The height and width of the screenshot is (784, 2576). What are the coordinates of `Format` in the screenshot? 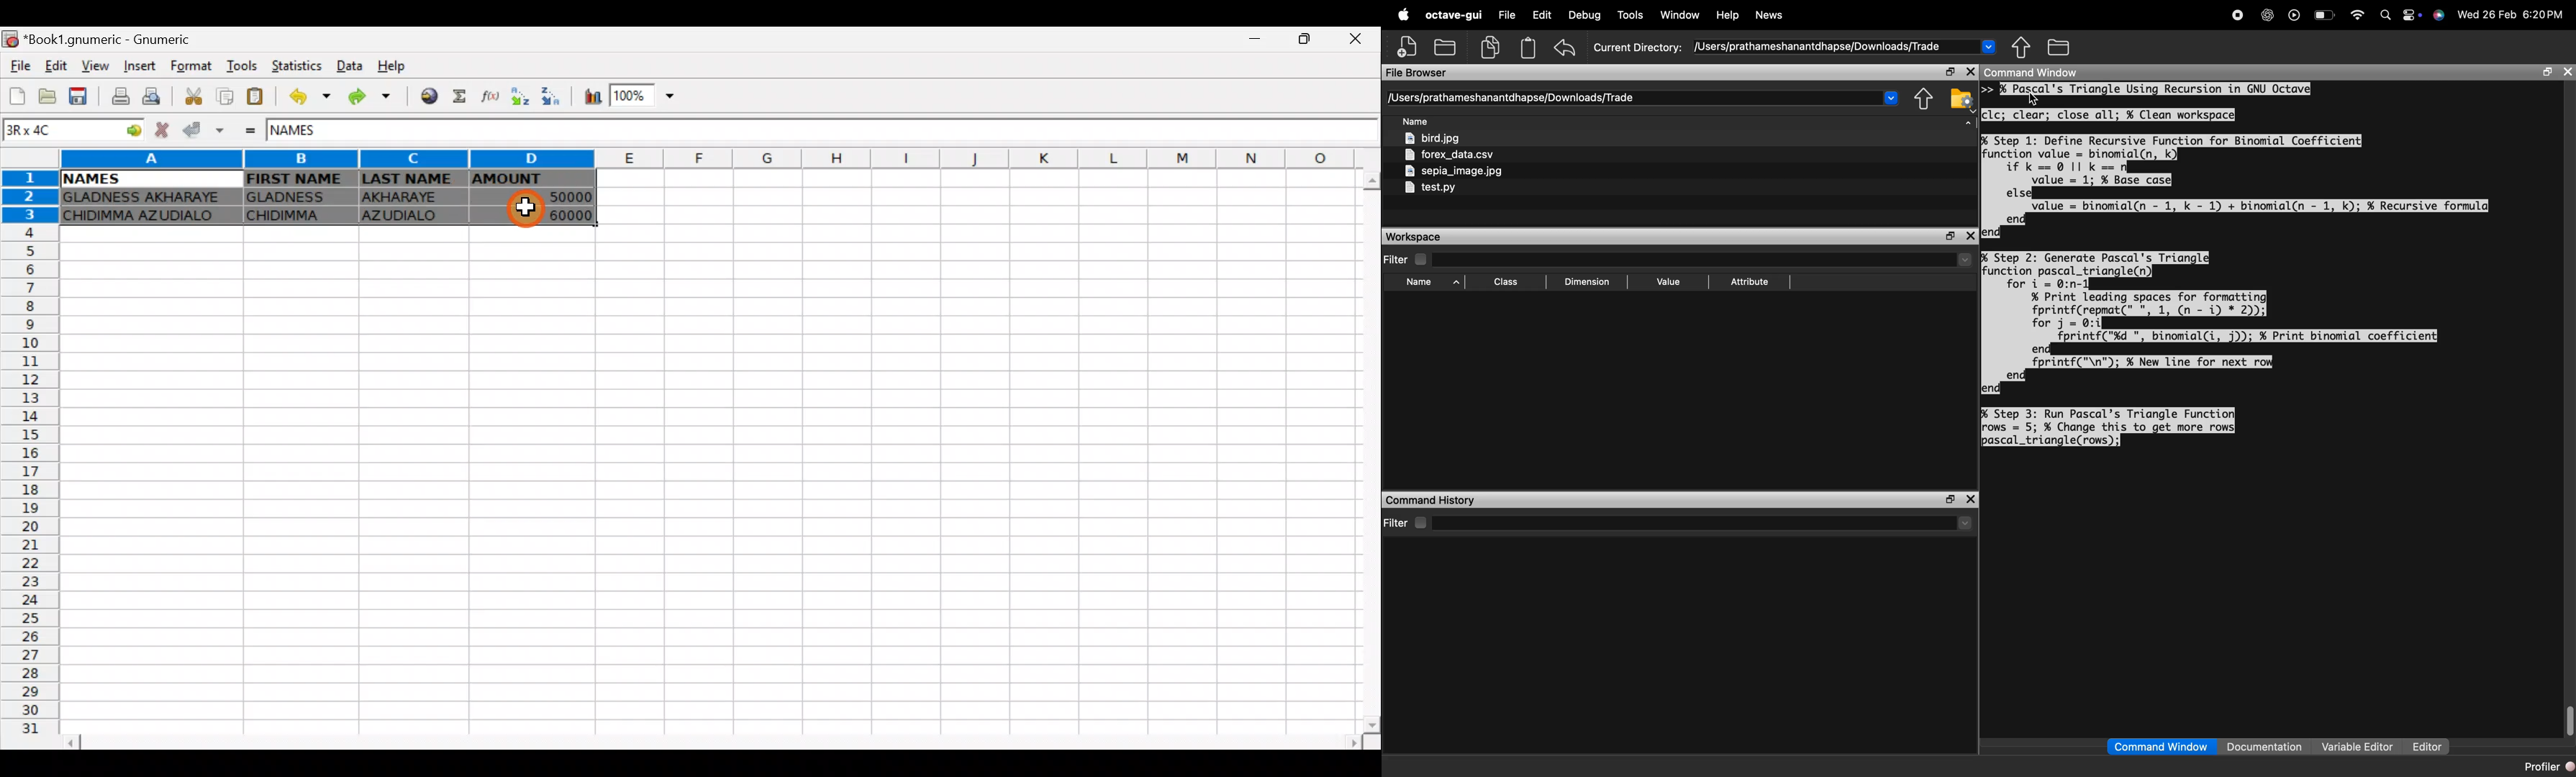 It's located at (195, 67).